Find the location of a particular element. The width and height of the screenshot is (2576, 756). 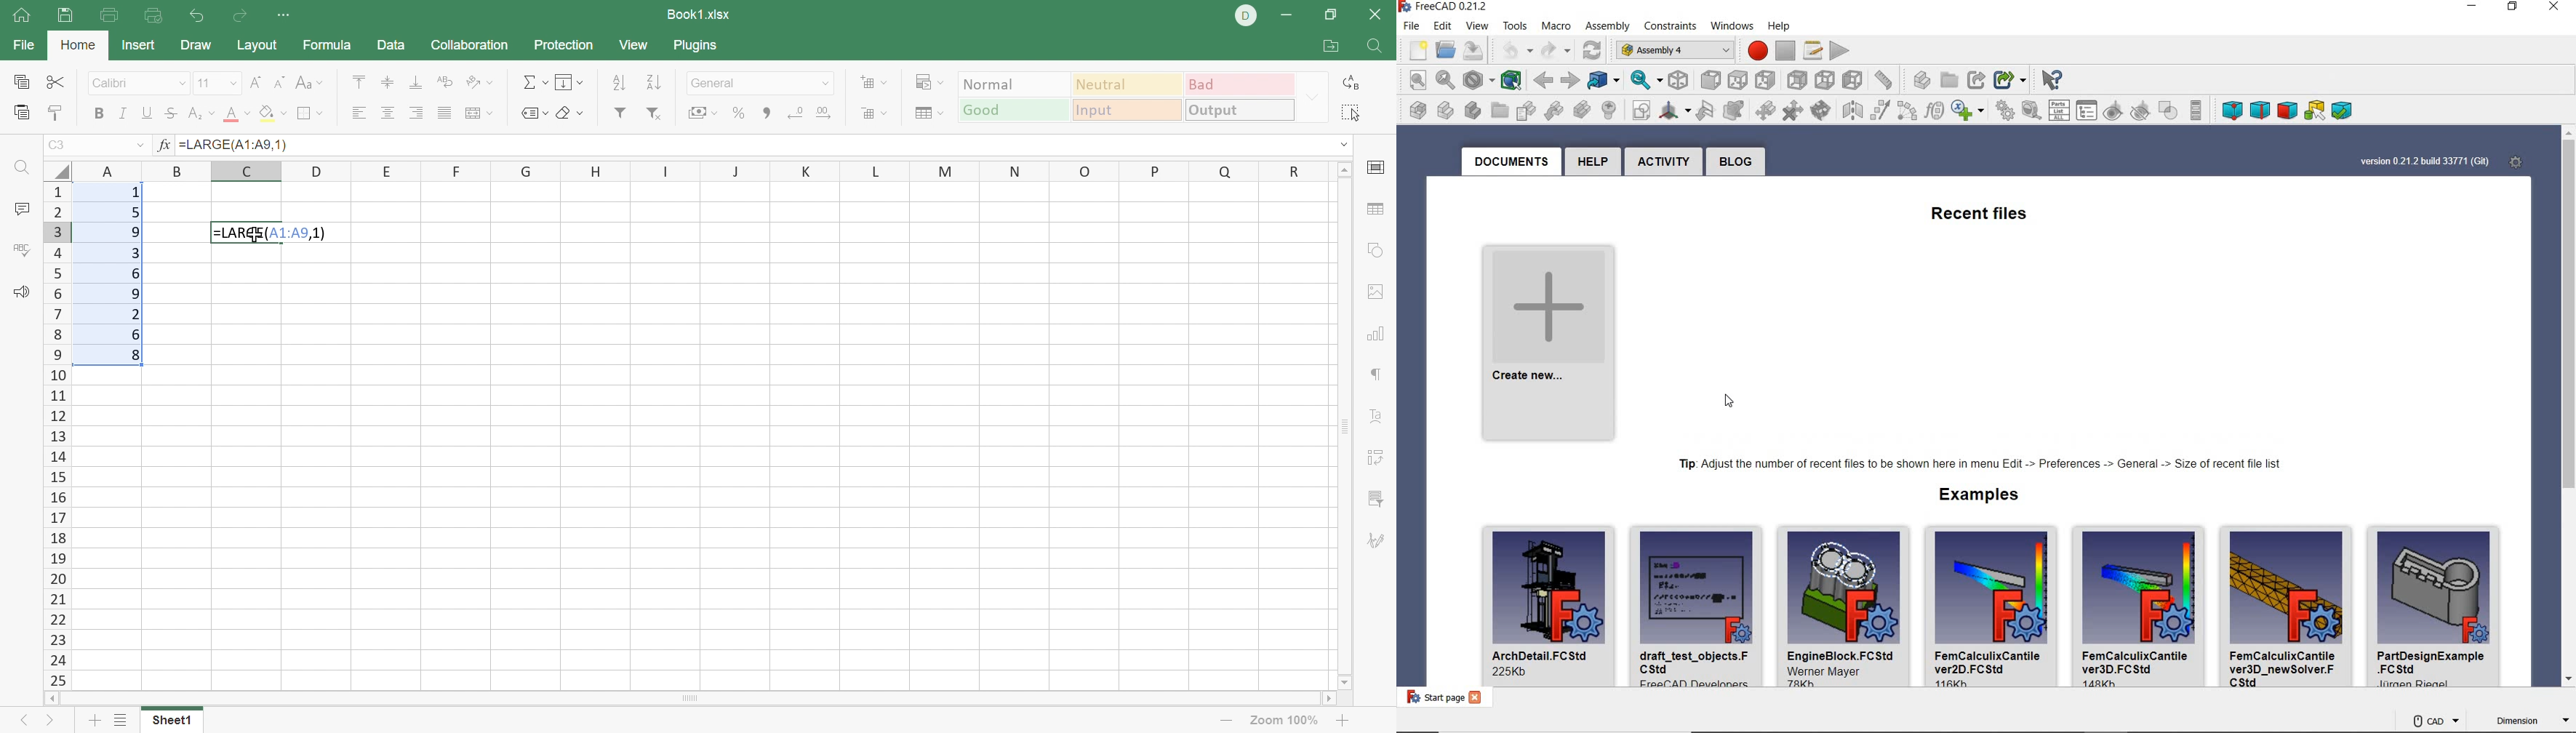

Check spelling is located at coordinates (24, 252).